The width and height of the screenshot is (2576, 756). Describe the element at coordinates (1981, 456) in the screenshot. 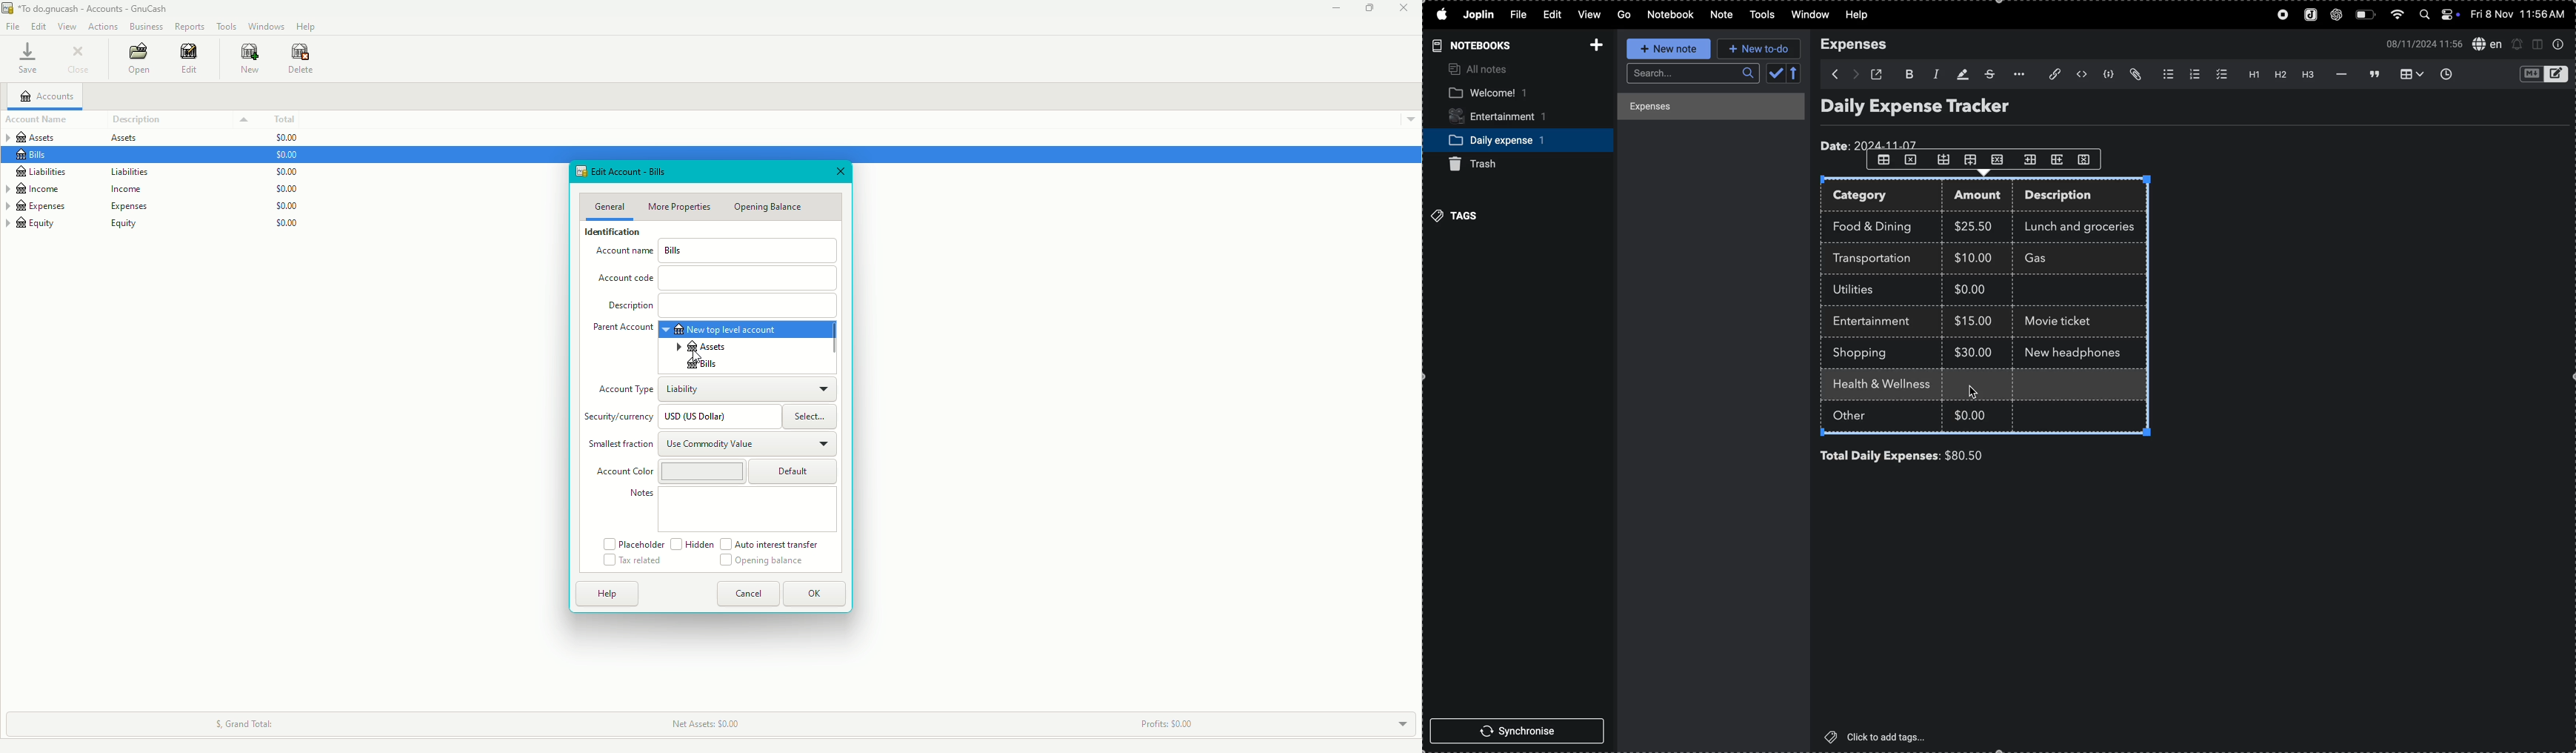

I see `$80.00` at that location.